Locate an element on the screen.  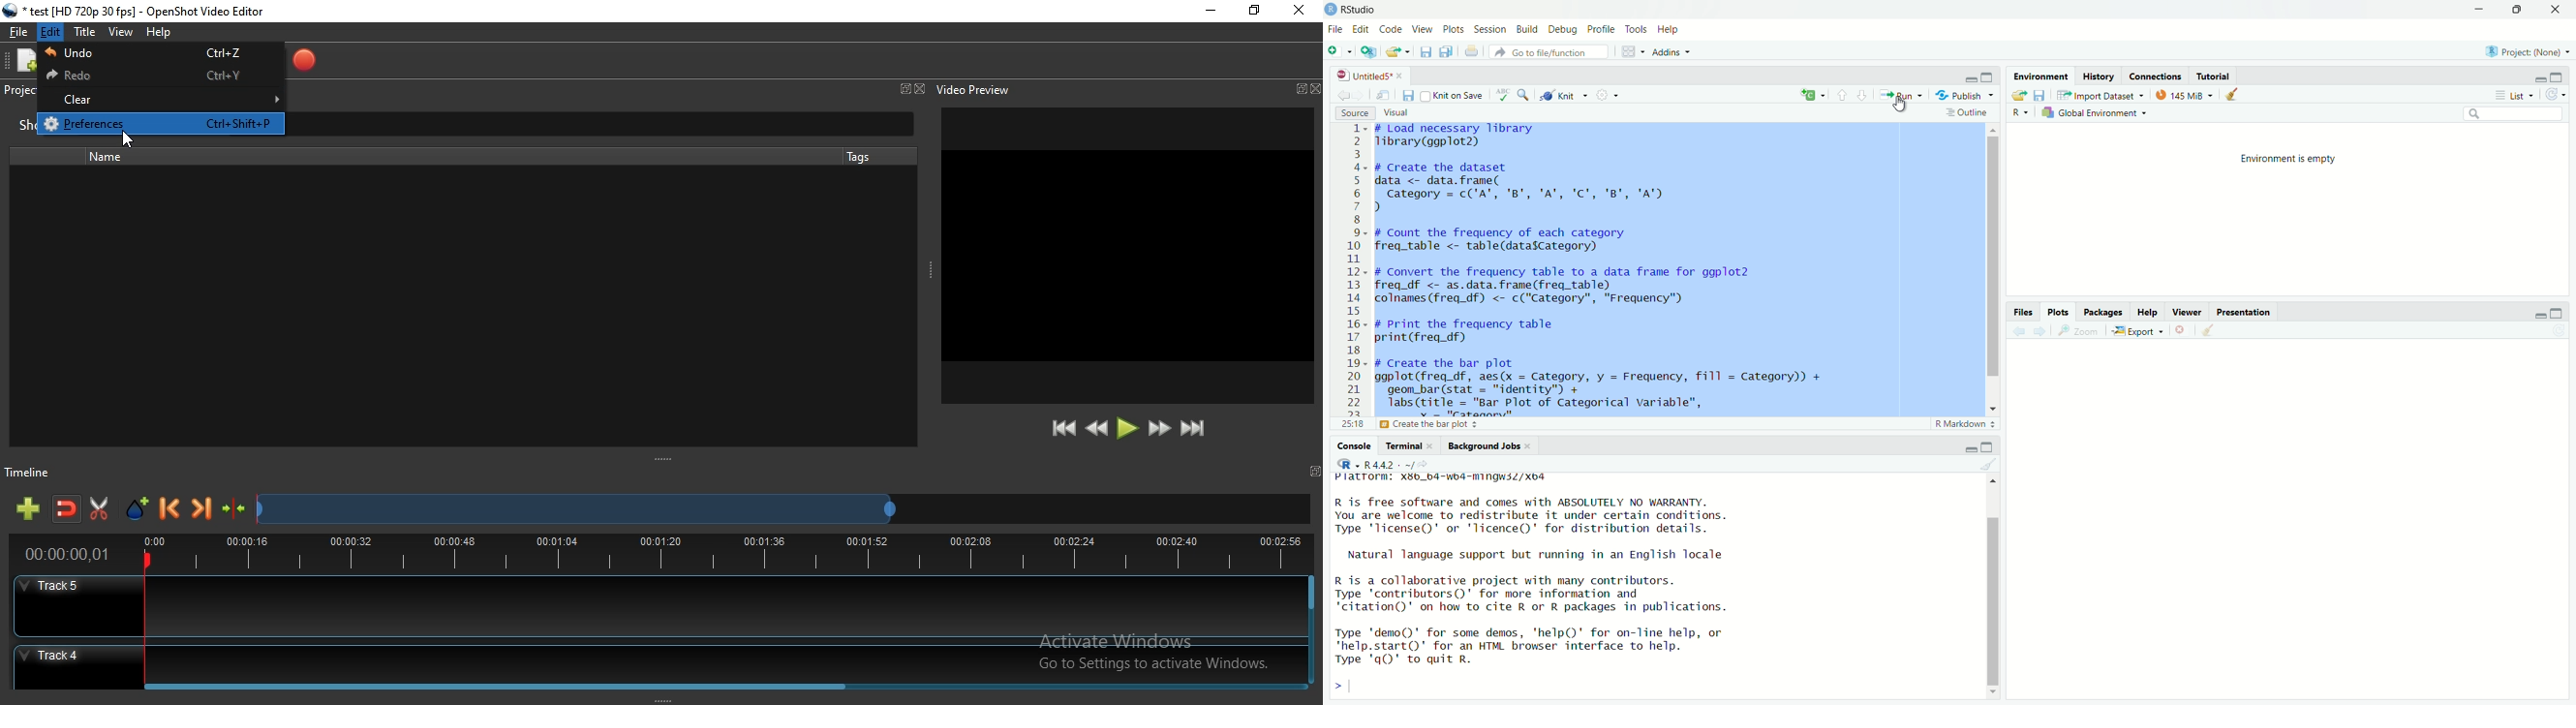
untitled5 is located at coordinates (1374, 76).